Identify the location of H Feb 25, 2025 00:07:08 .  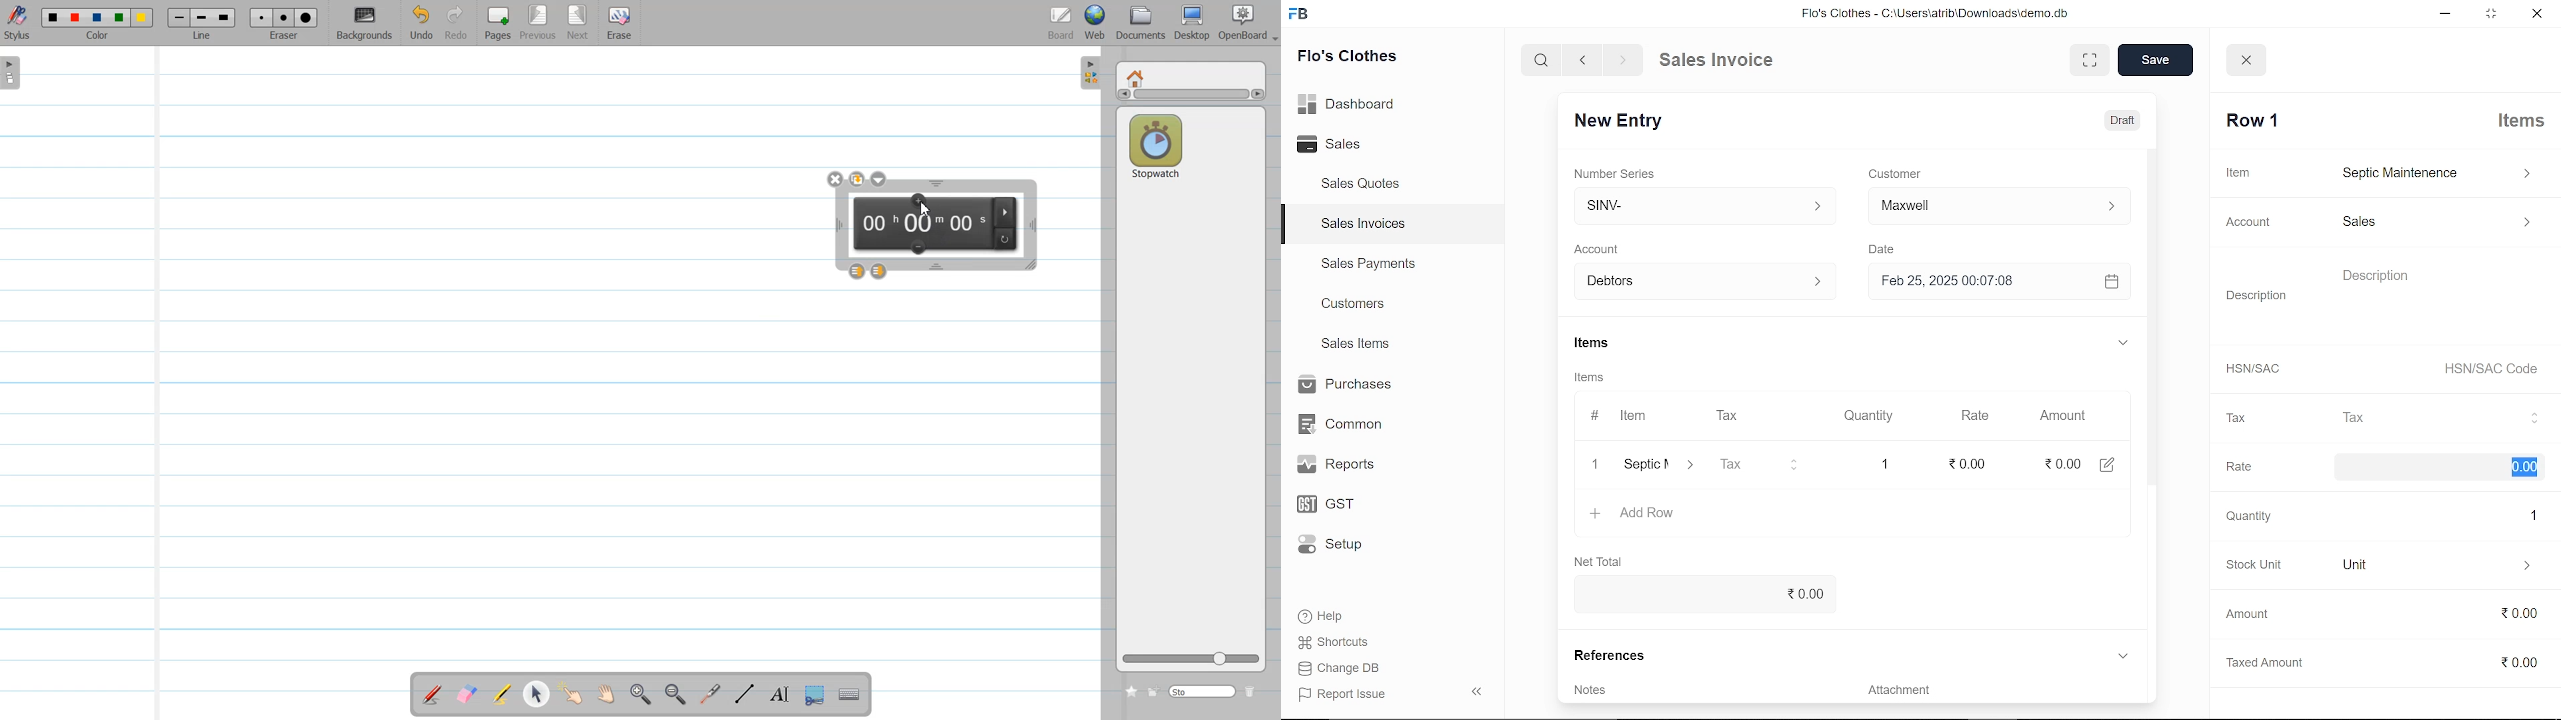
(1971, 280).